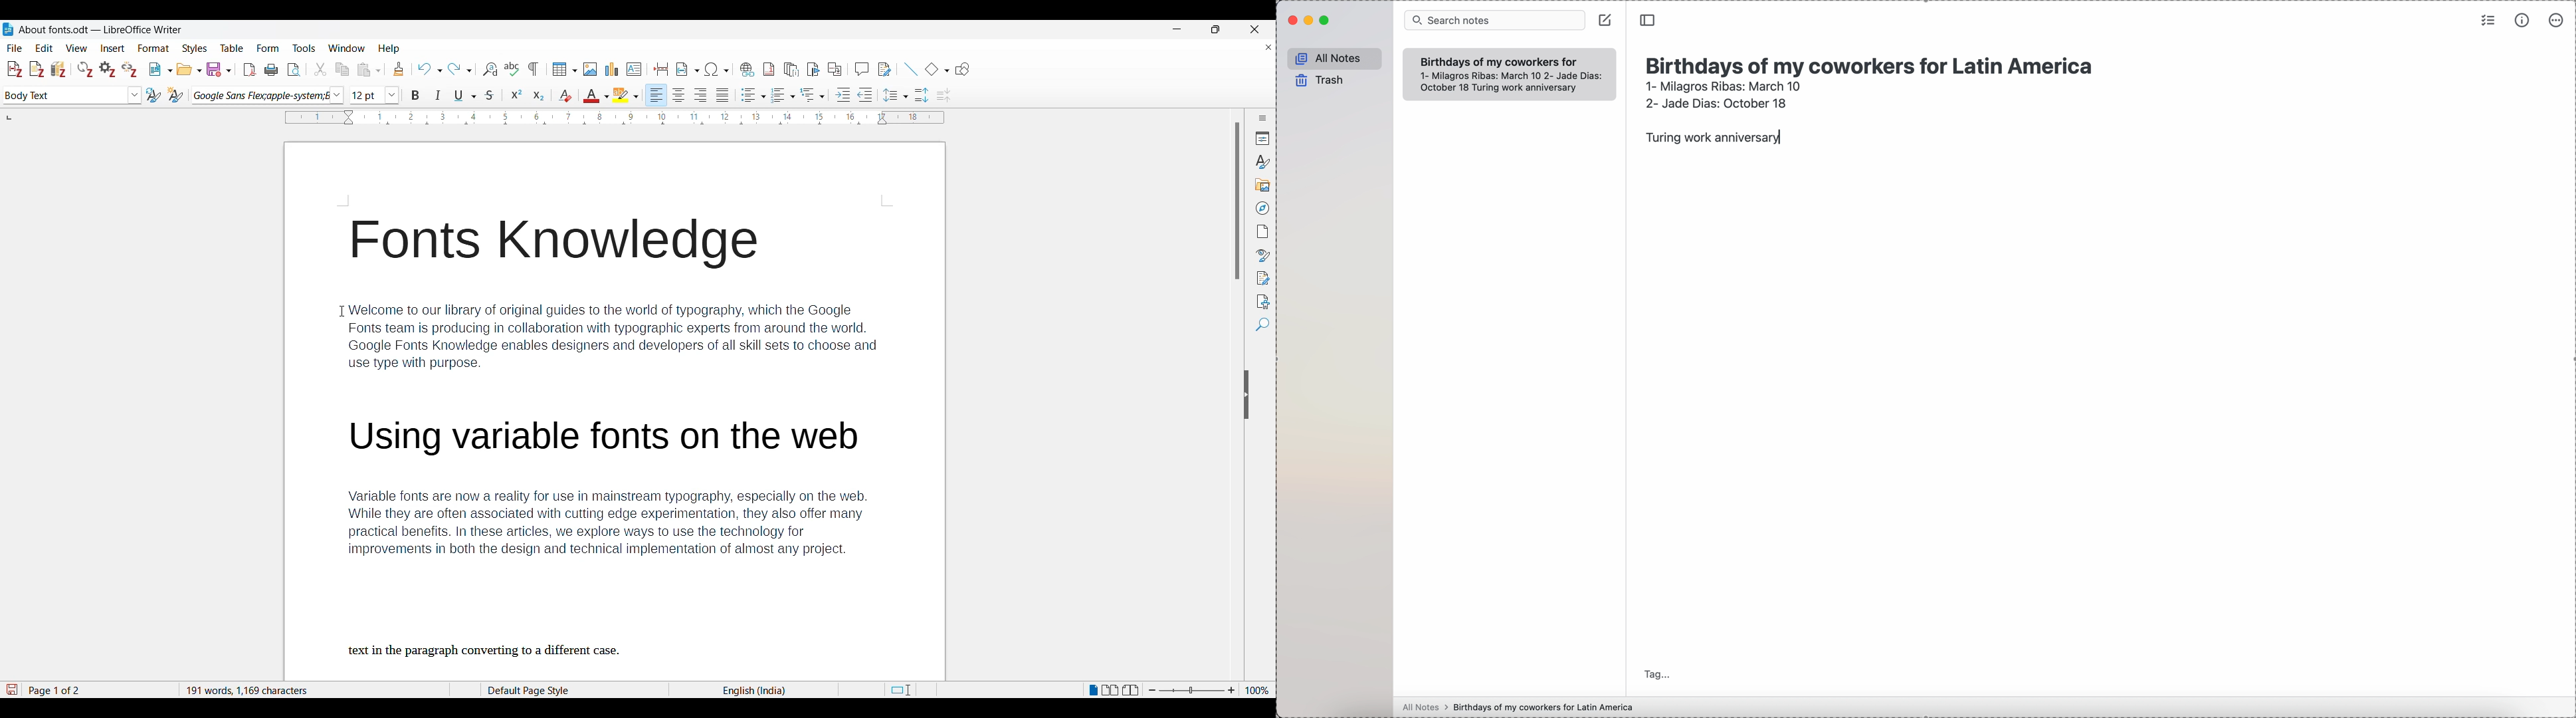 The height and width of the screenshot is (728, 2576). What do you see at coordinates (112, 49) in the screenshot?
I see `Insert menu` at bounding box center [112, 49].